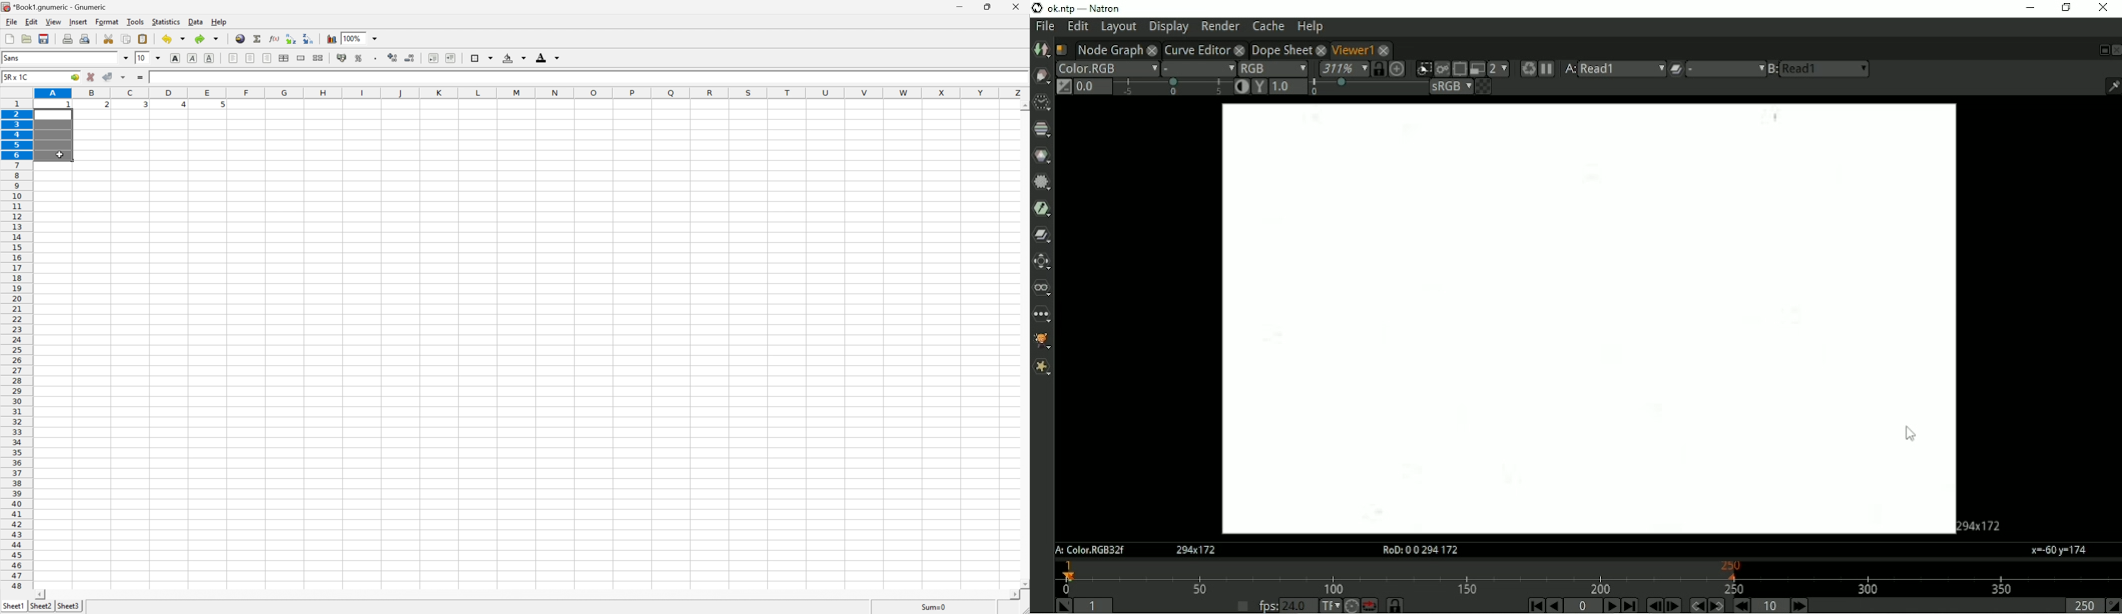 This screenshot has width=2128, height=616. Describe the element at coordinates (158, 58) in the screenshot. I see `drop down` at that location.